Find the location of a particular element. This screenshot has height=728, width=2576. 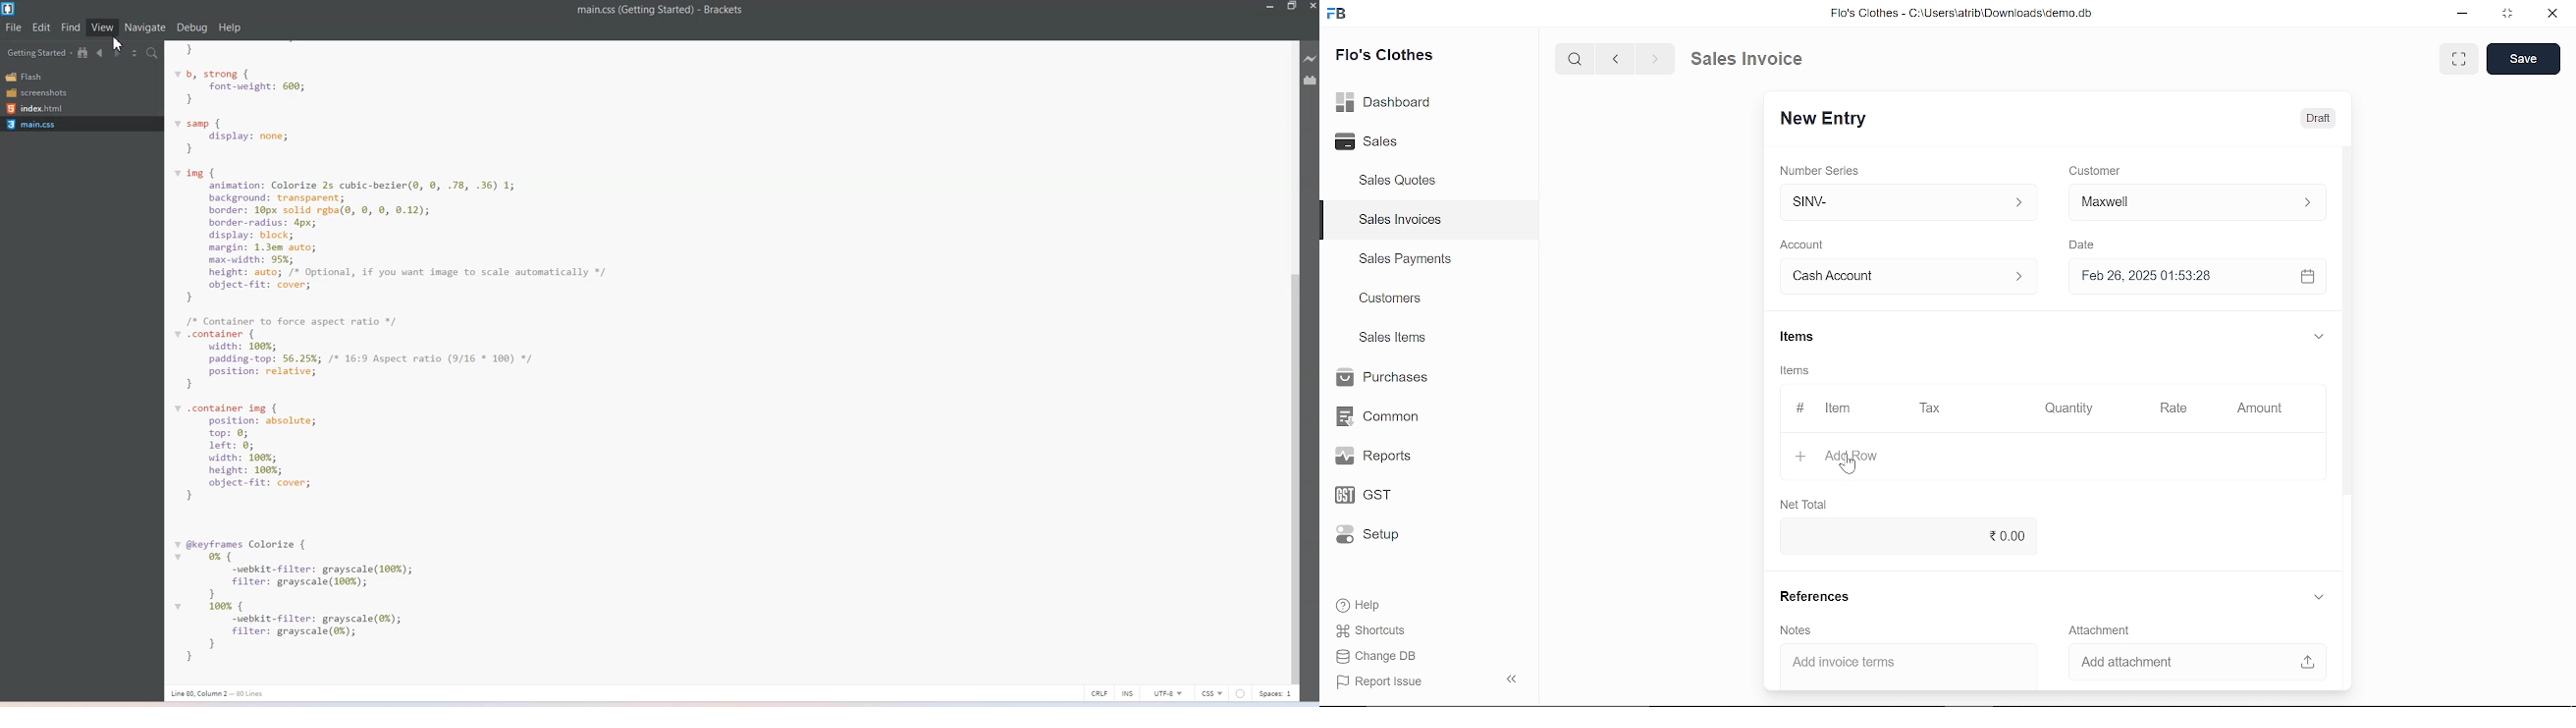

Rate is located at coordinates (2167, 408).